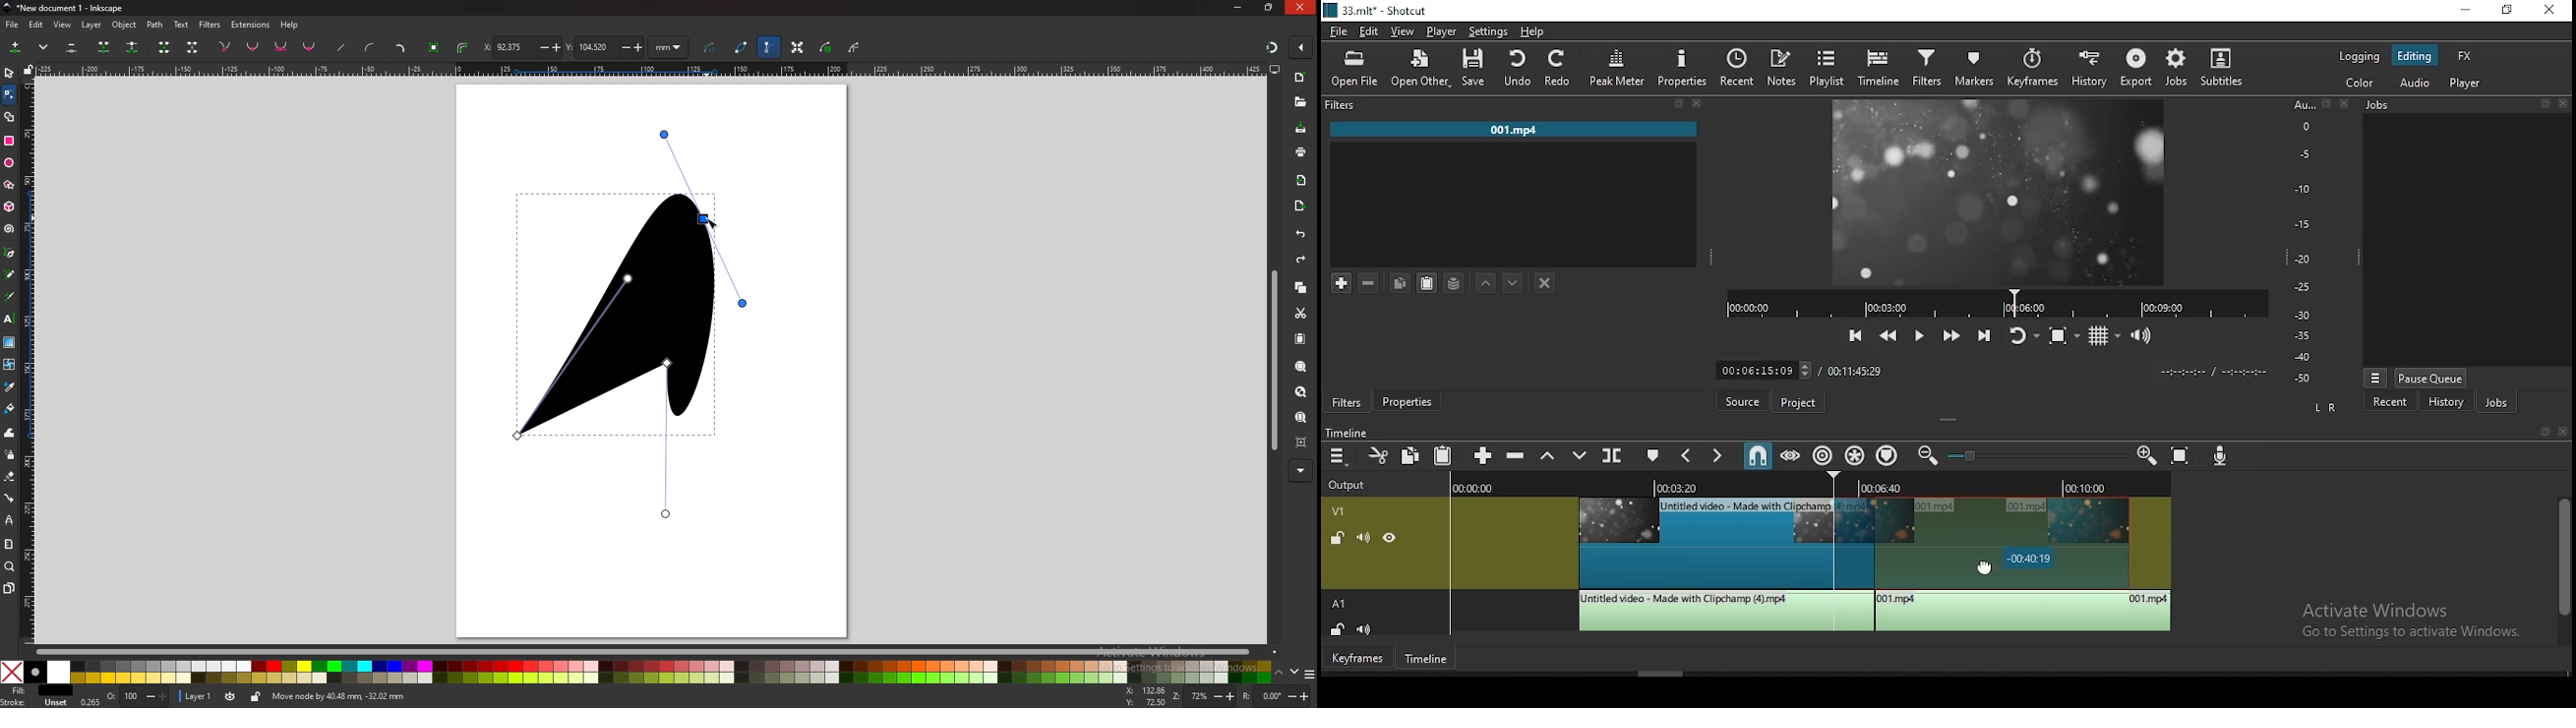 Image resolution: width=2576 pixels, height=728 pixels. Describe the element at coordinates (1887, 457) in the screenshot. I see `ripple markers` at that location.